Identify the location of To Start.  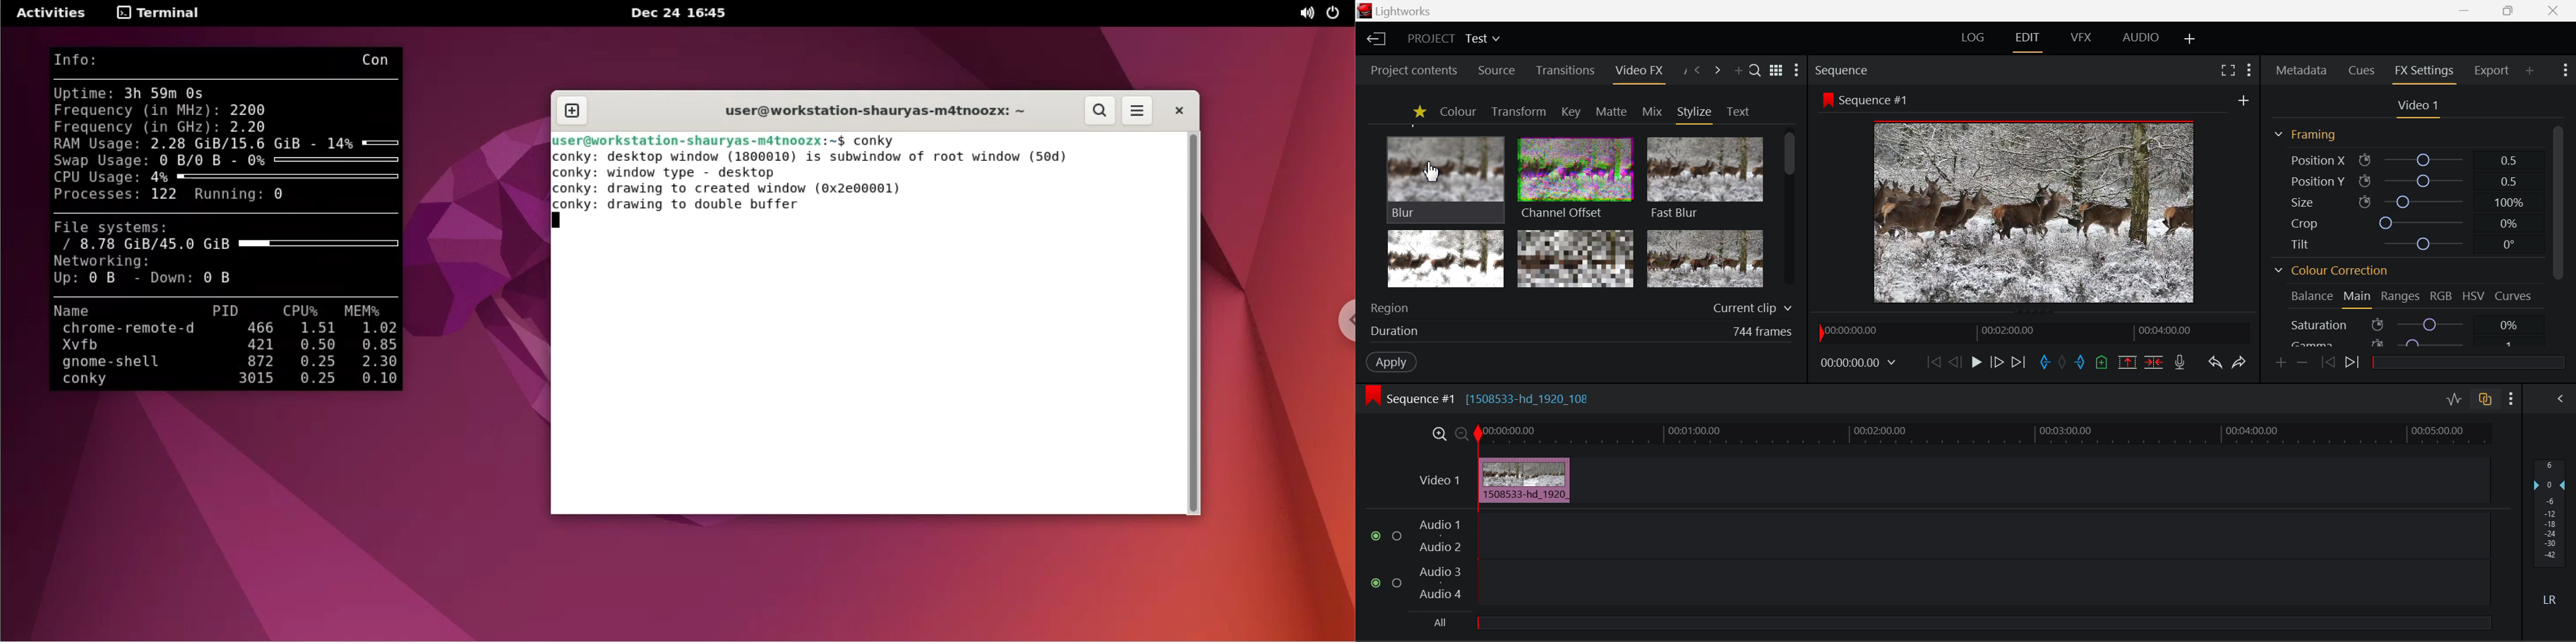
(1932, 361).